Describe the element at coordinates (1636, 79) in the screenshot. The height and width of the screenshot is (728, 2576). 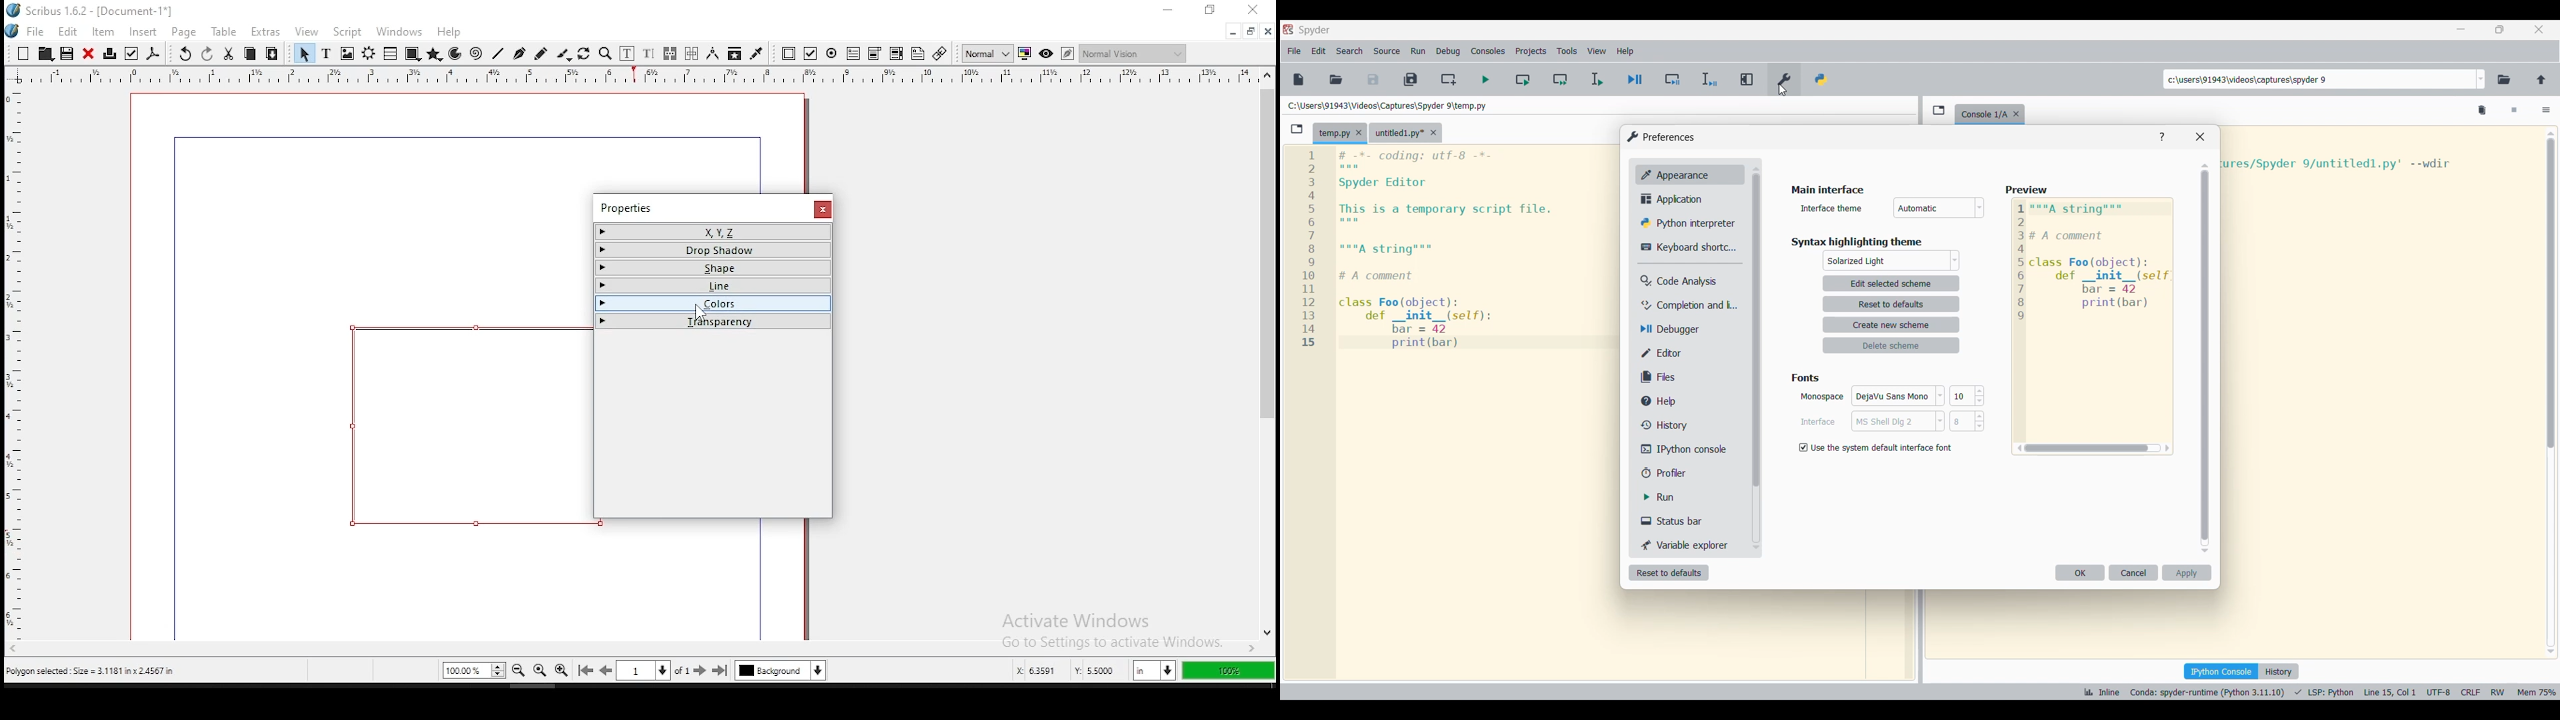
I see `Debug file ` at that location.